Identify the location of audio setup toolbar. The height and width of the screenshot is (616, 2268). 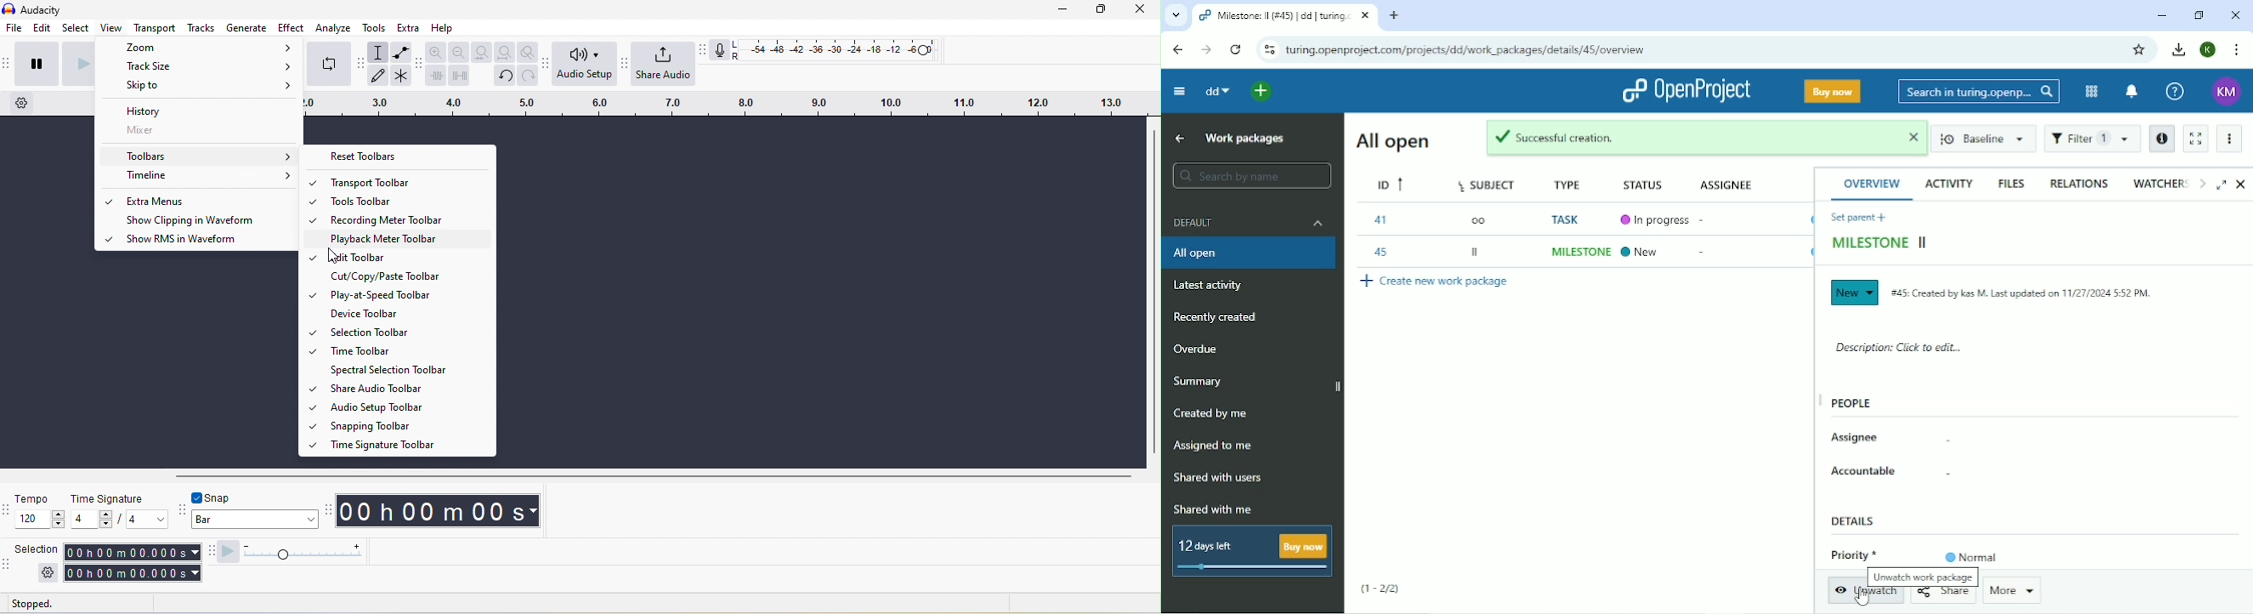
(545, 65).